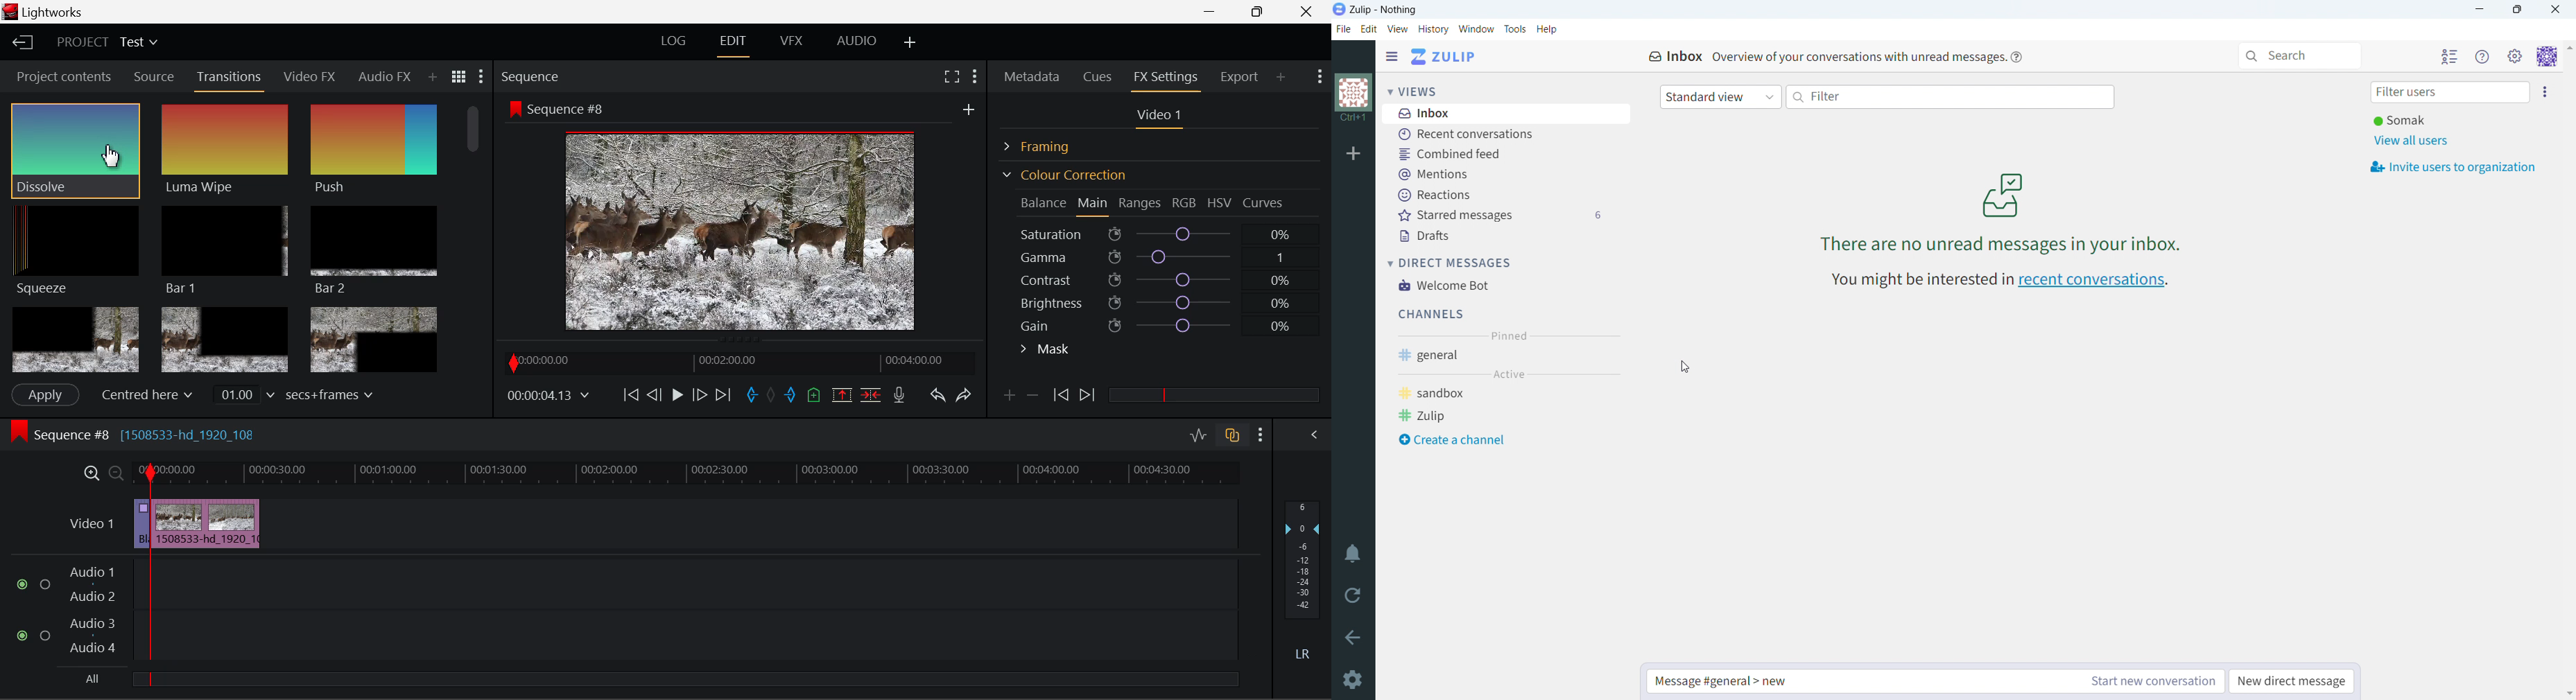  What do you see at coordinates (44, 394) in the screenshot?
I see `Apply` at bounding box center [44, 394].